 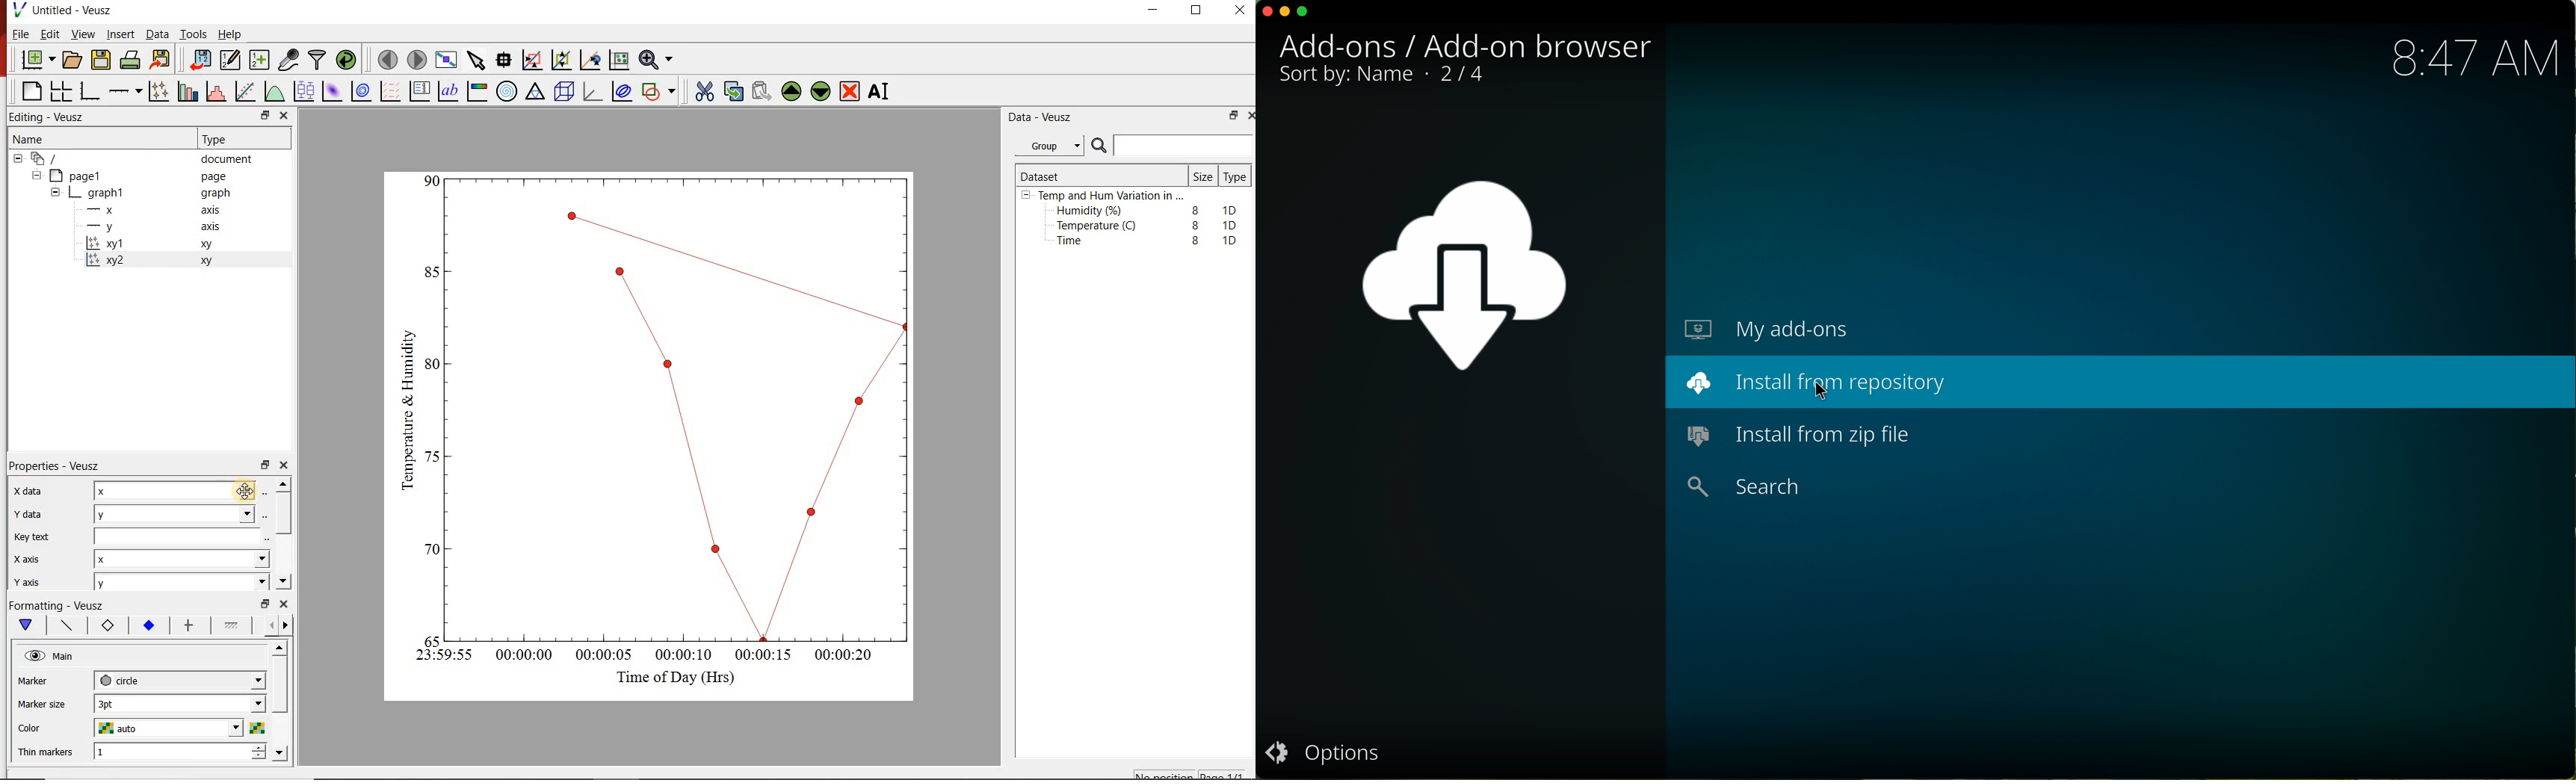 I want to click on add-ons icon, so click(x=1457, y=270).